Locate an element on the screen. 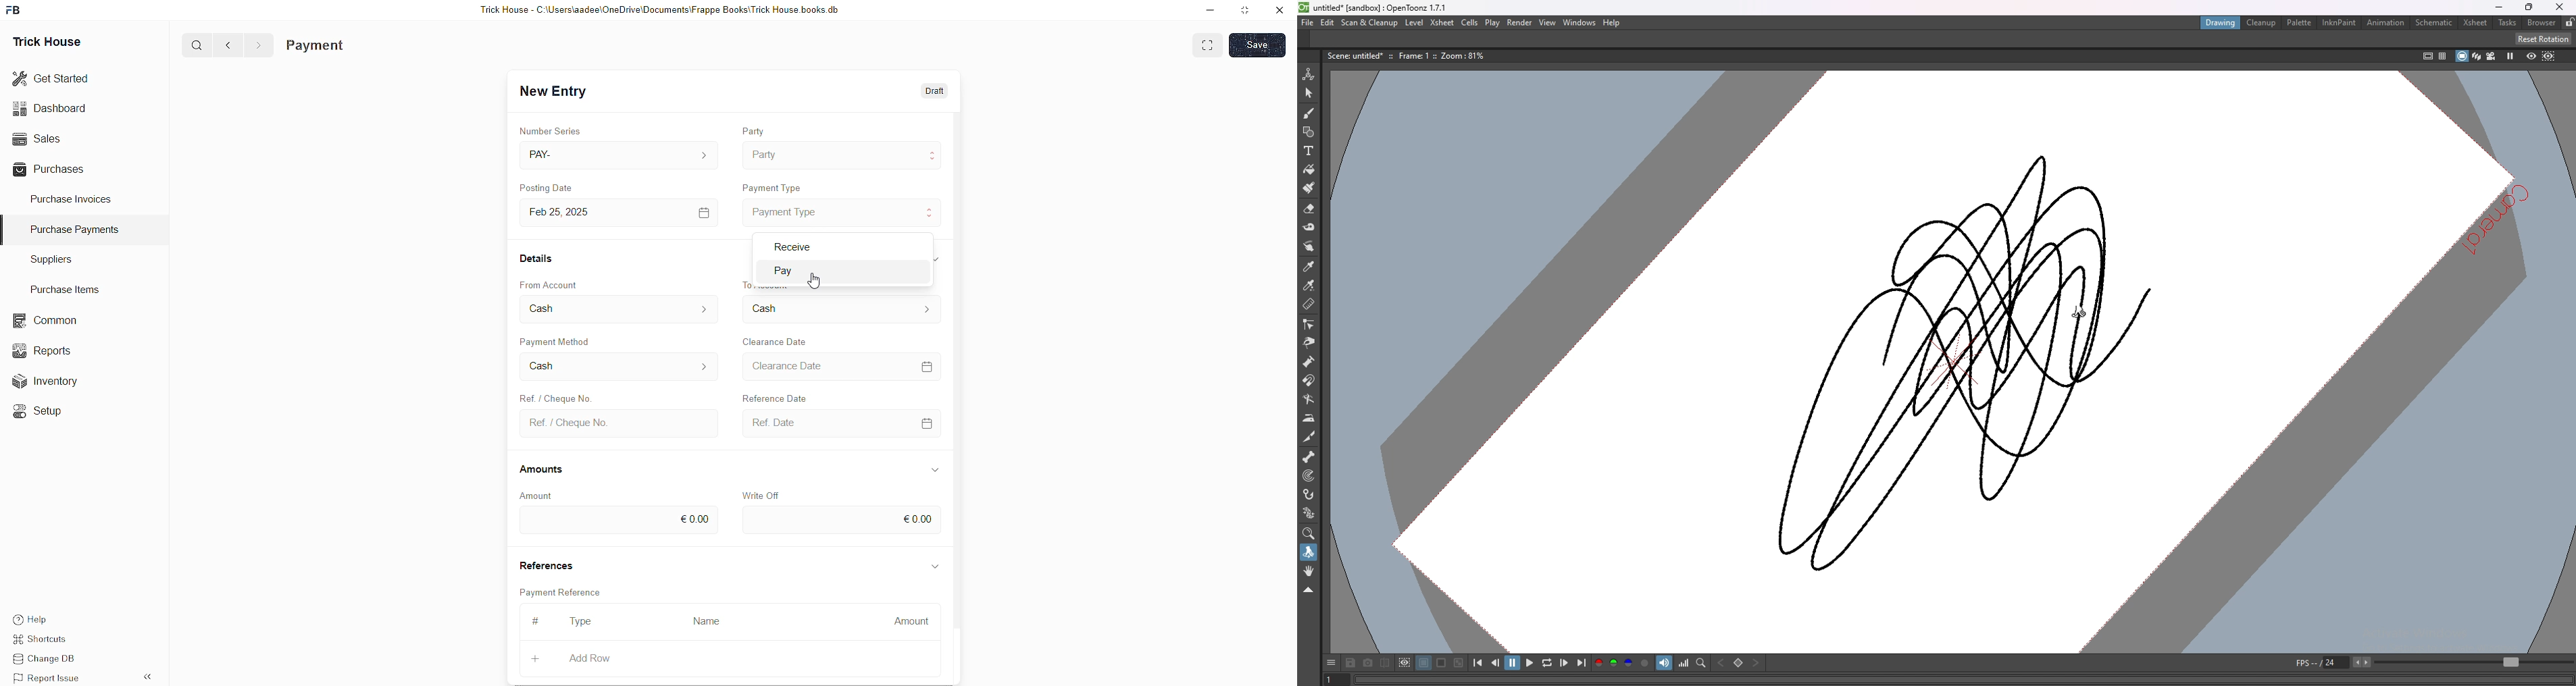  finger is located at coordinates (1308, 246).